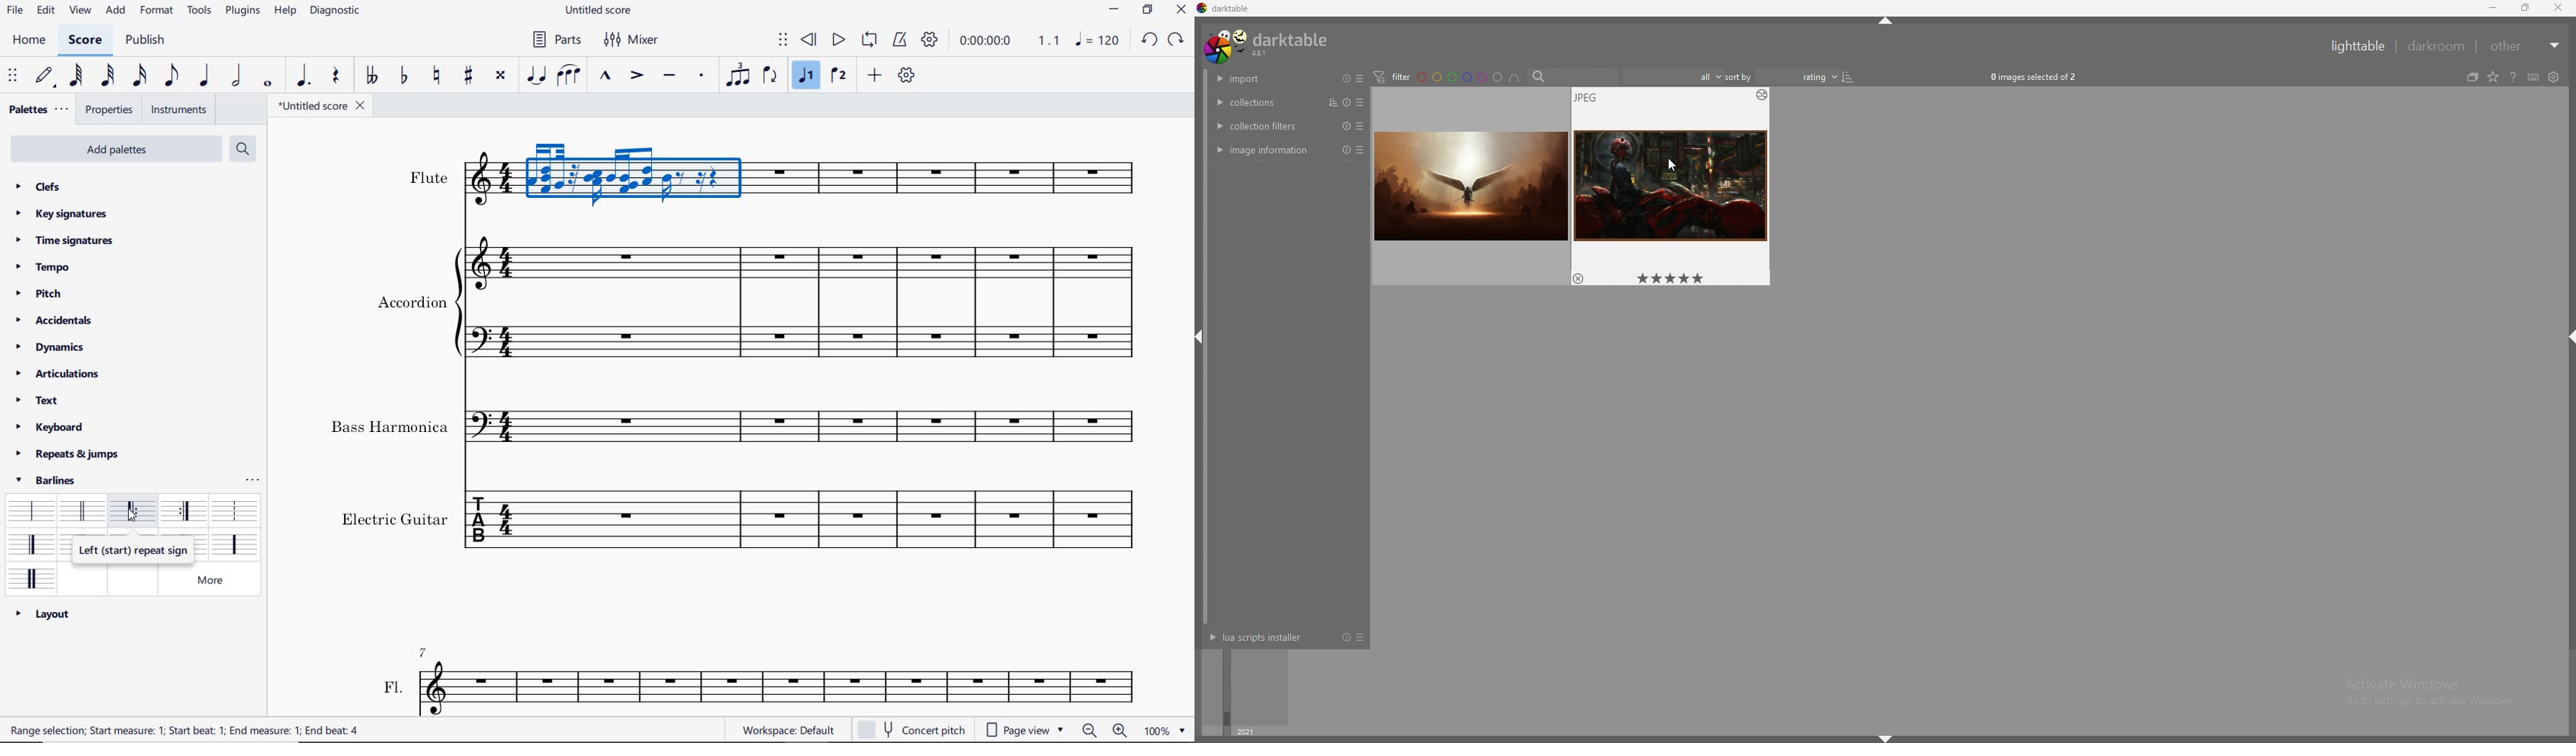 Image resolution: width=2576 pixels, height=756 pixels. I want to click on scroll bar, so click(1204, 345).